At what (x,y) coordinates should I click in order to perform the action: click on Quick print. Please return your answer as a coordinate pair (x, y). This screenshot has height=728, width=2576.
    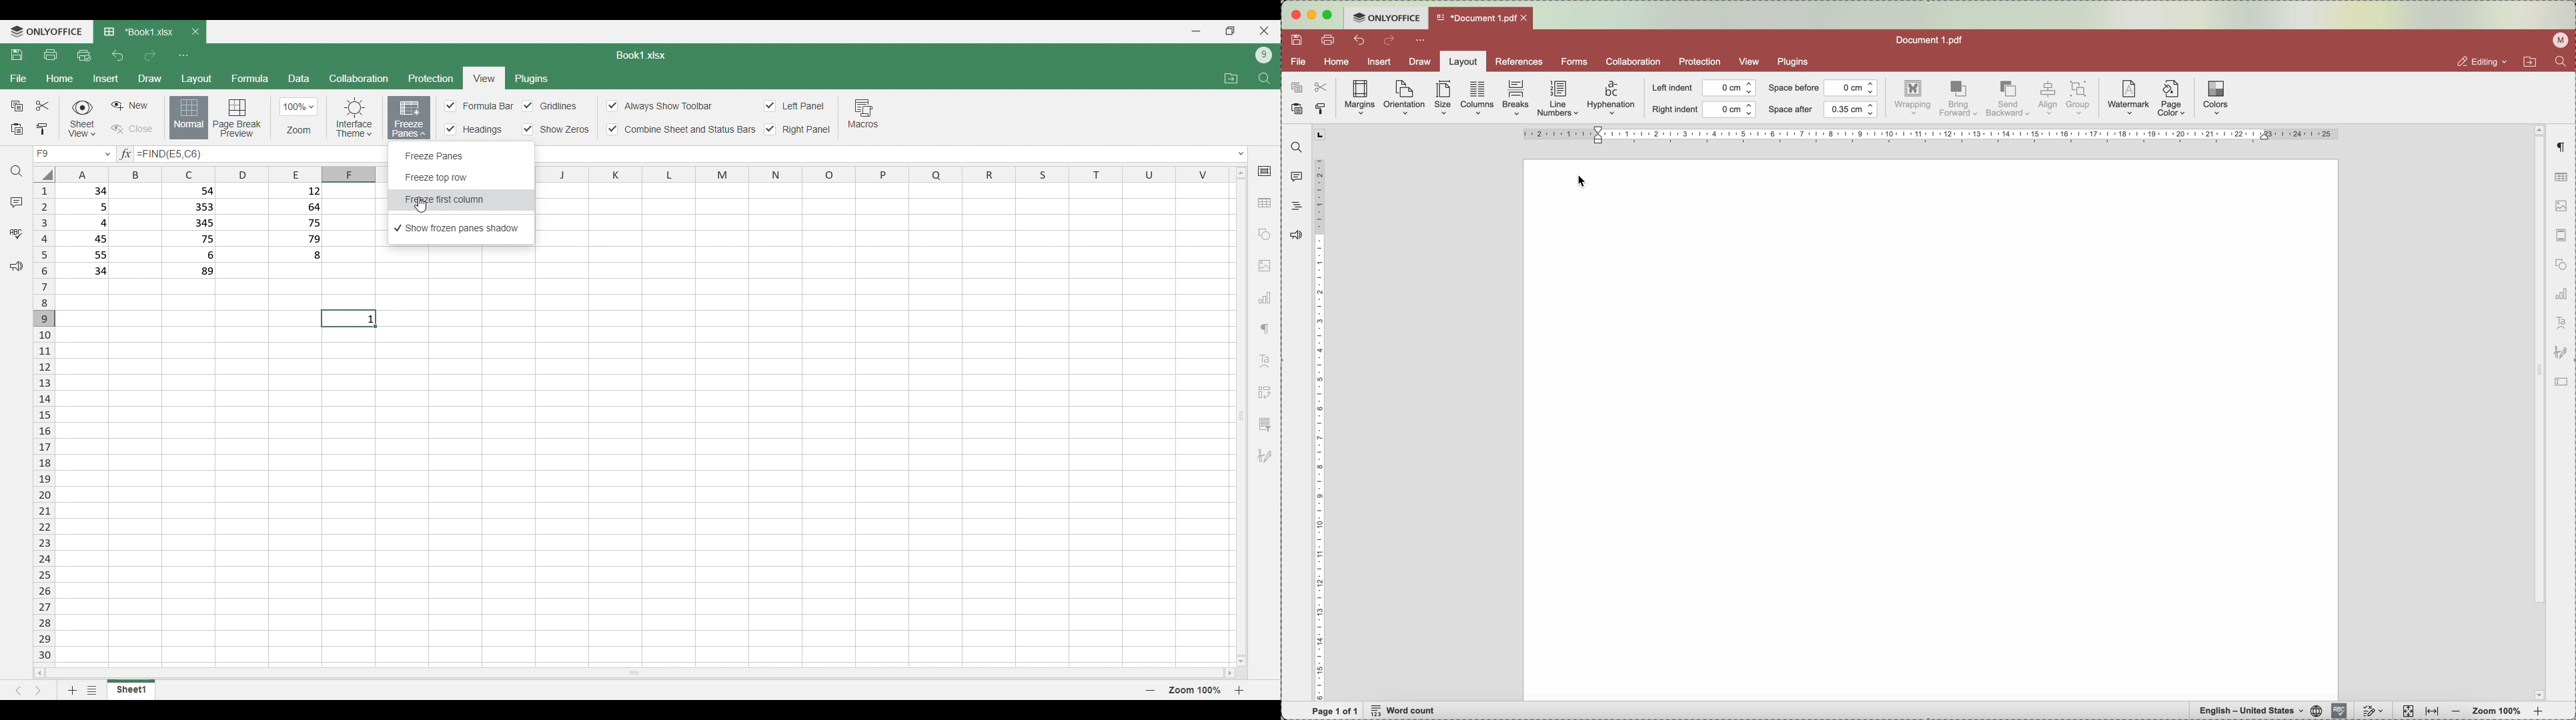
    Looking at the image, I should click on (84, 56).